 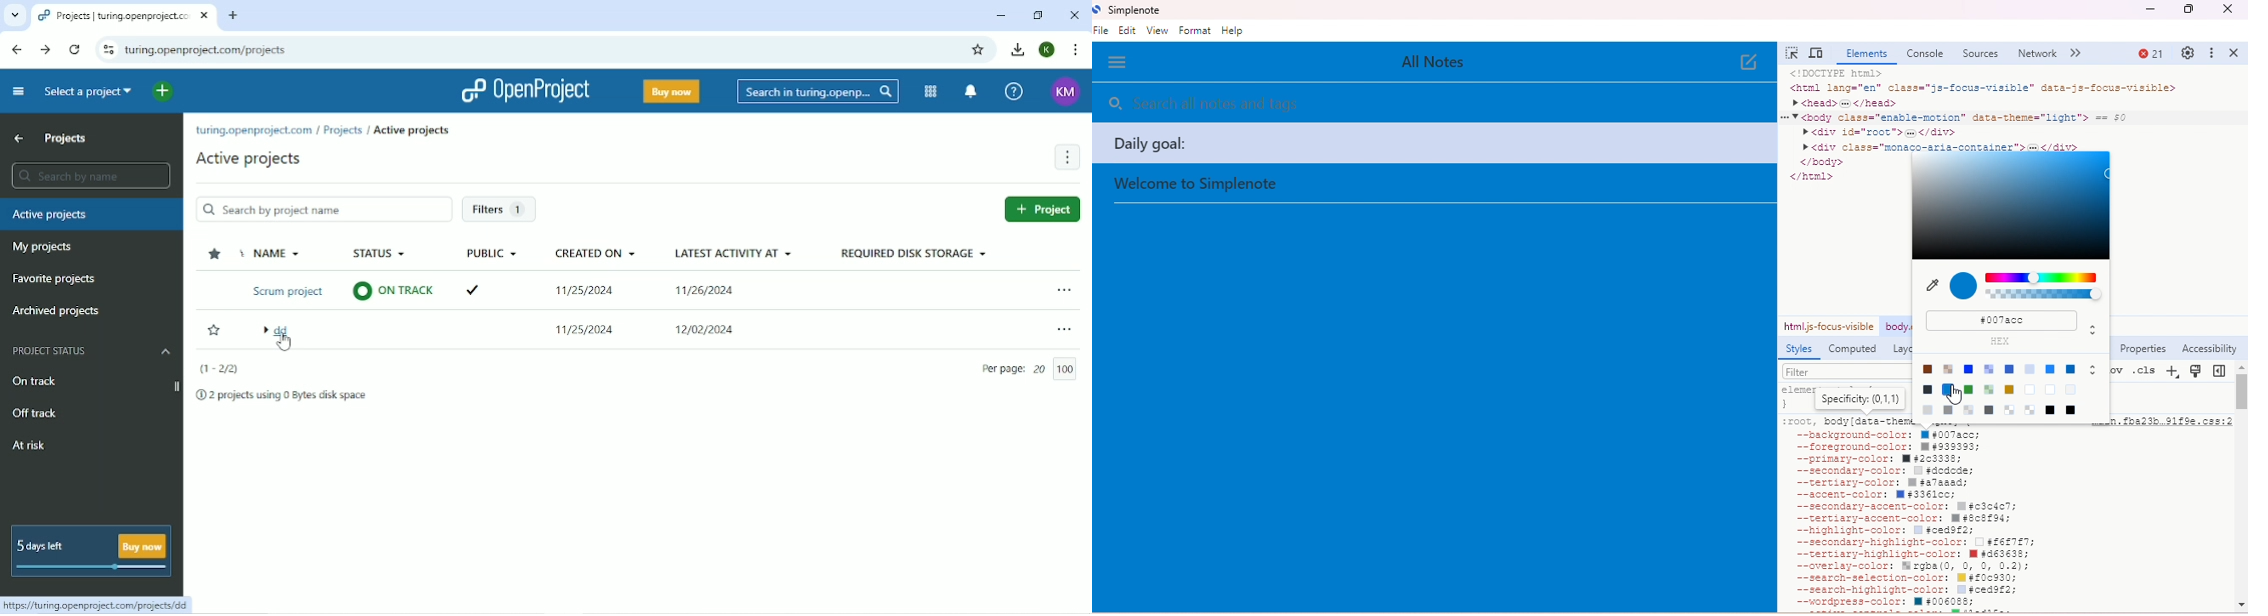 What do you see at coordinates (930, 91) in the screenshot?
I see `Modules` at bounding box center [930, 91].